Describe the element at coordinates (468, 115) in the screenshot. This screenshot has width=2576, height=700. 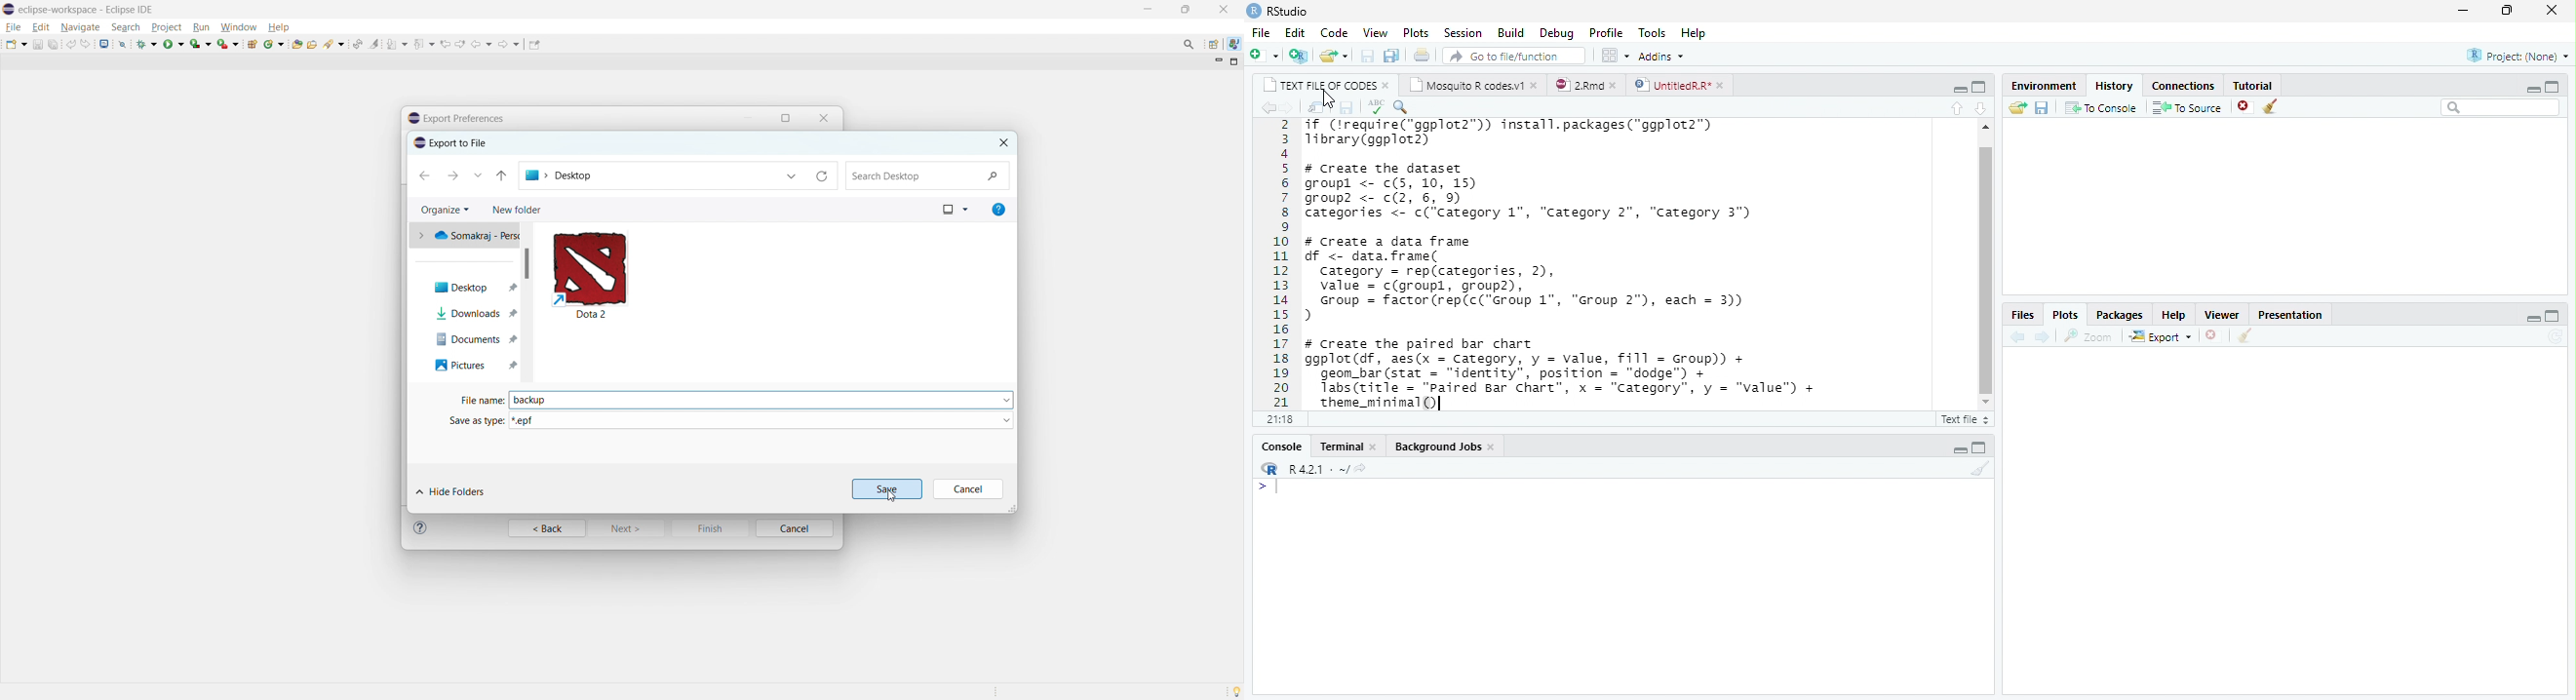
I see `Export Preferences` at that location.